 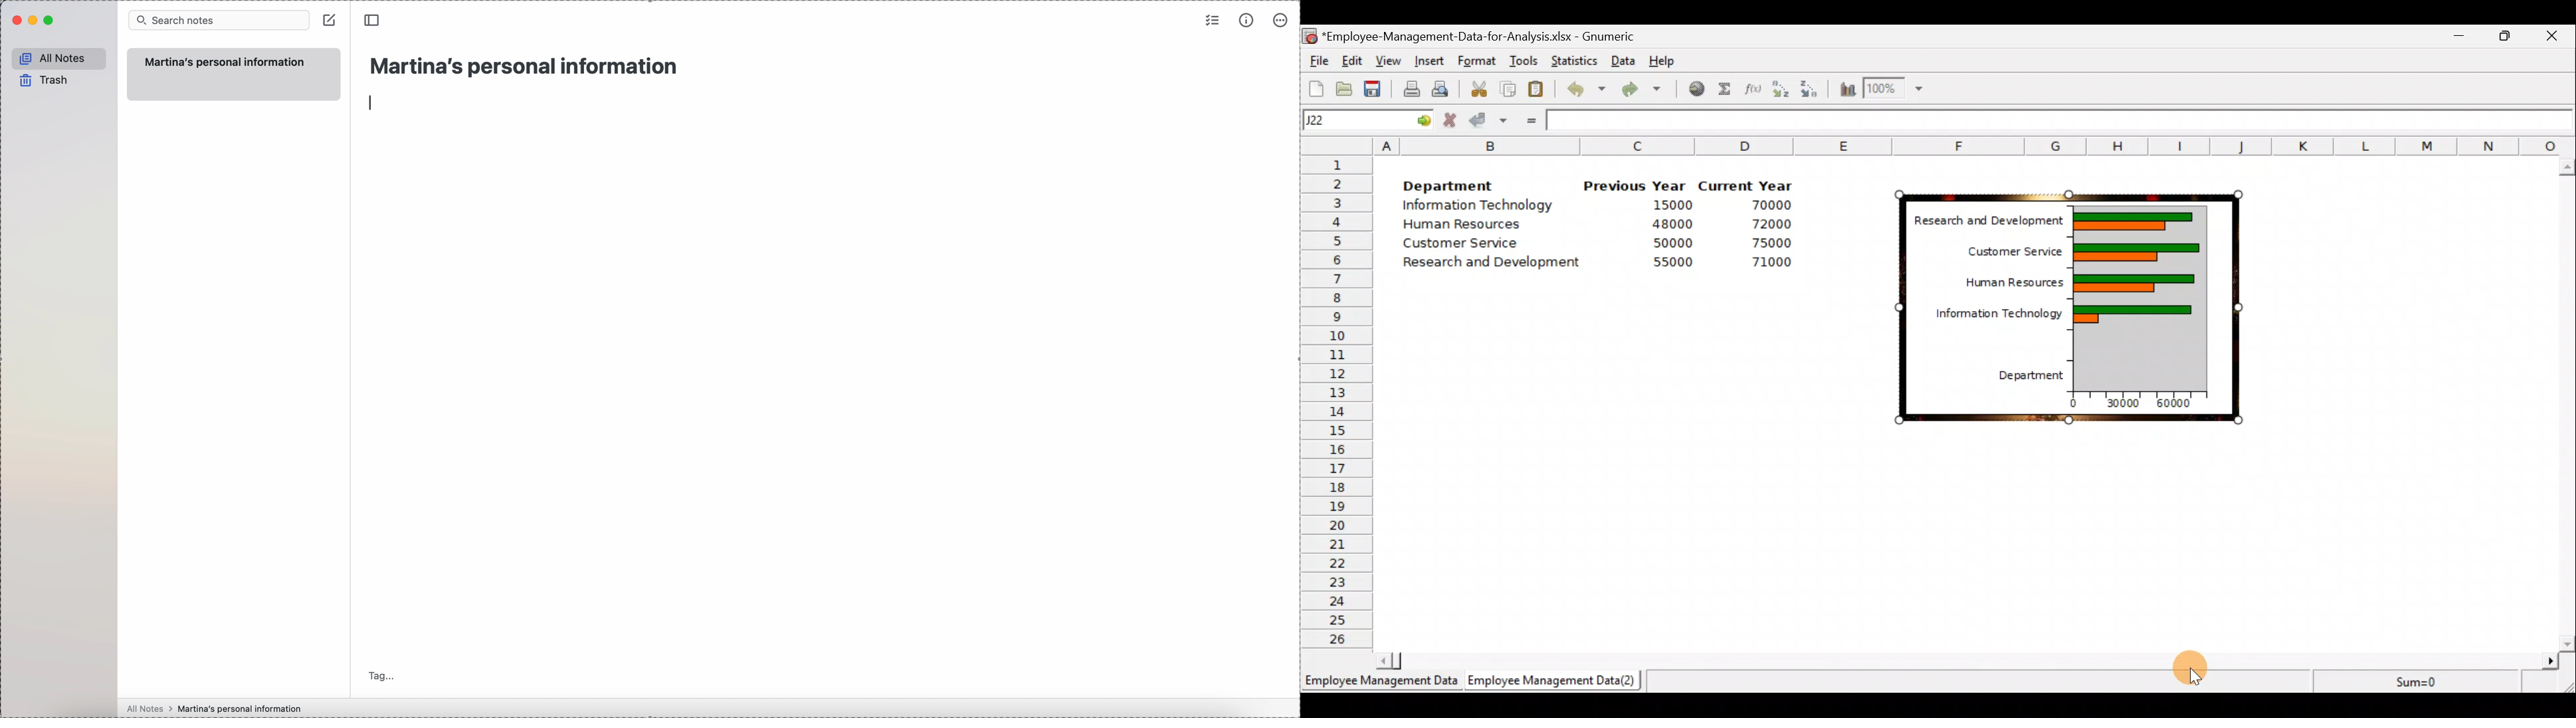 What do you see at coordinates (2122, 406) in the screenshot?
I see `30000` at bounding box center [2122, 406].